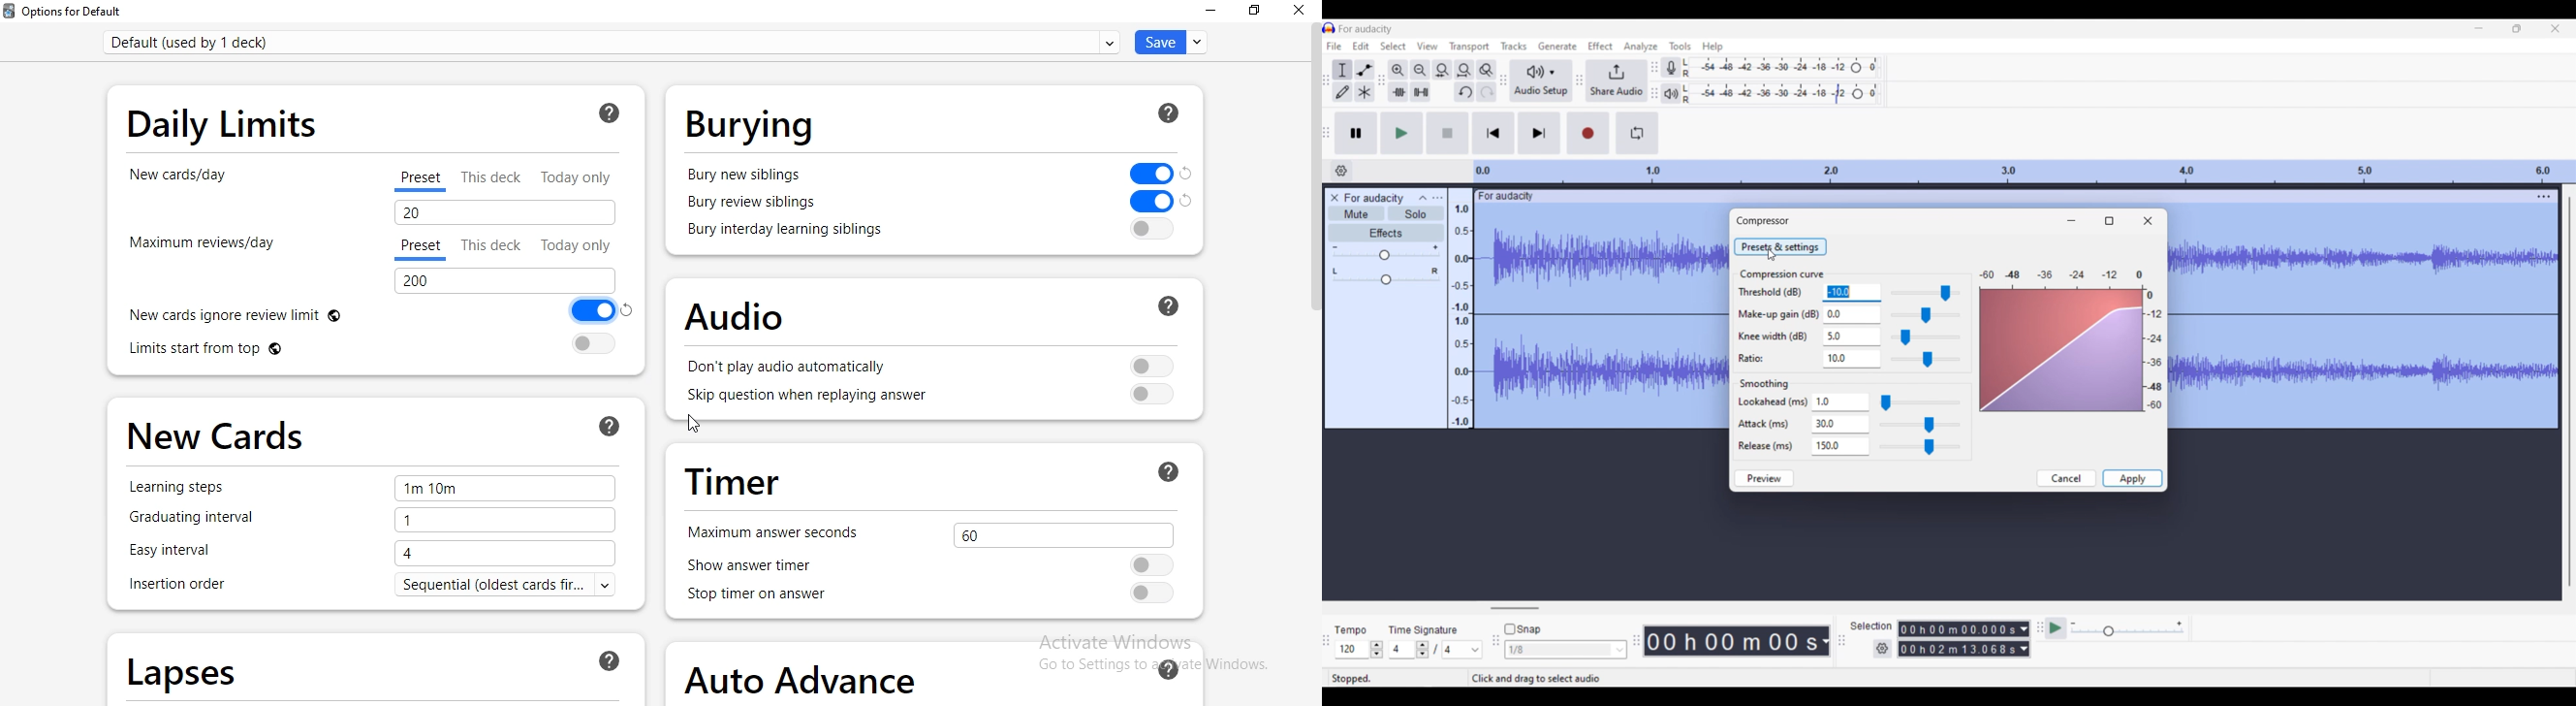 This screenshot has height=728, width=2576. What do you see at coordinates (1364, 92) in the screenshot?
I see `Multi tool` at bounding box center [1364, 92].